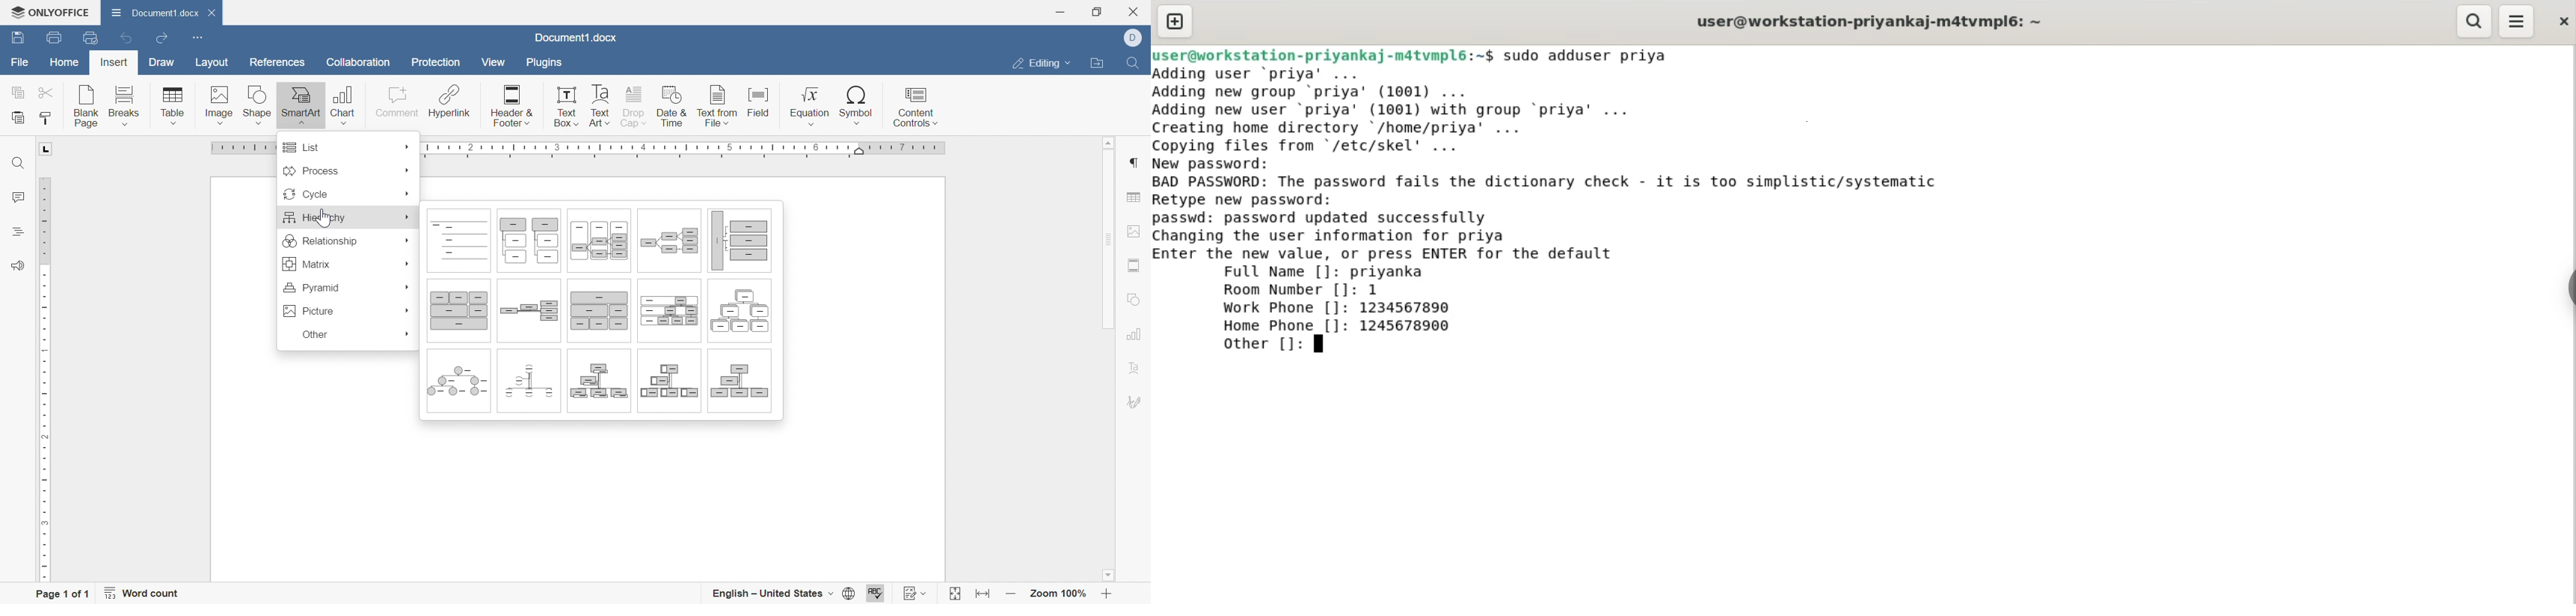  What do you see at coordinates (742, 383) in the screenshot?
I see `Organization chart` at bounding box center [742, 383].